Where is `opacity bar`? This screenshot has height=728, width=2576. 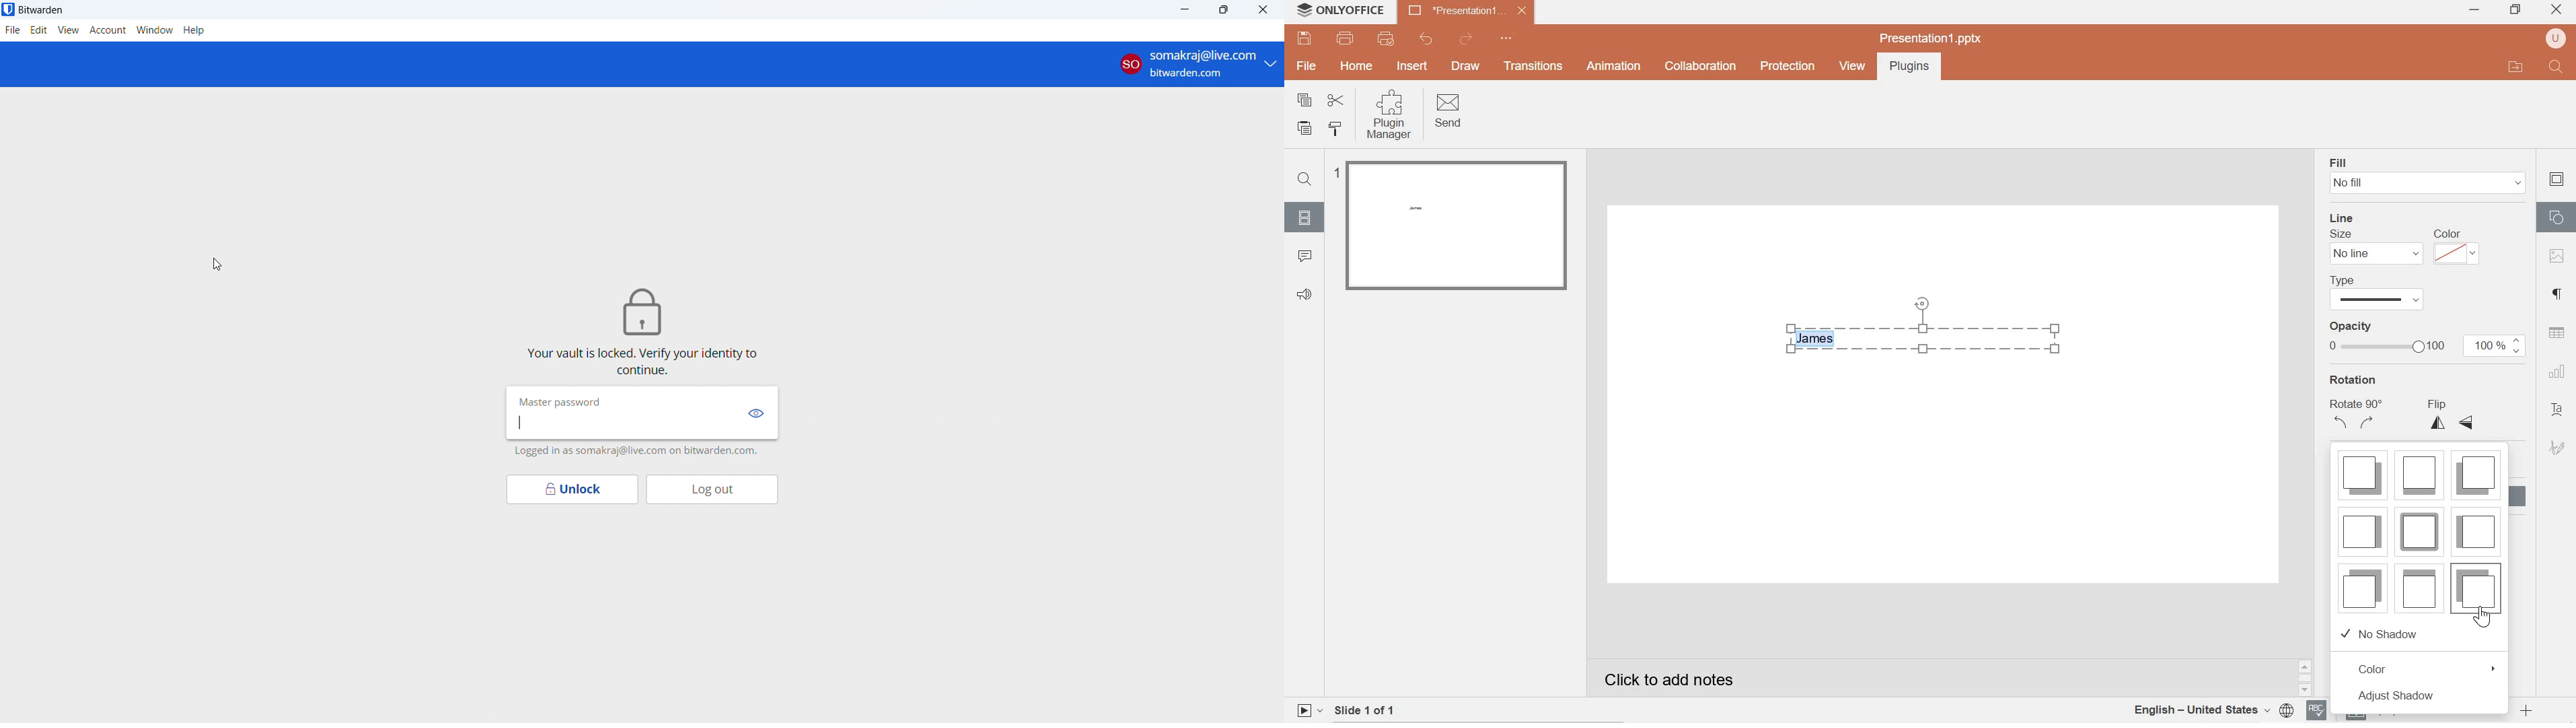 opacity bar is located at coordinates (2384, 347).